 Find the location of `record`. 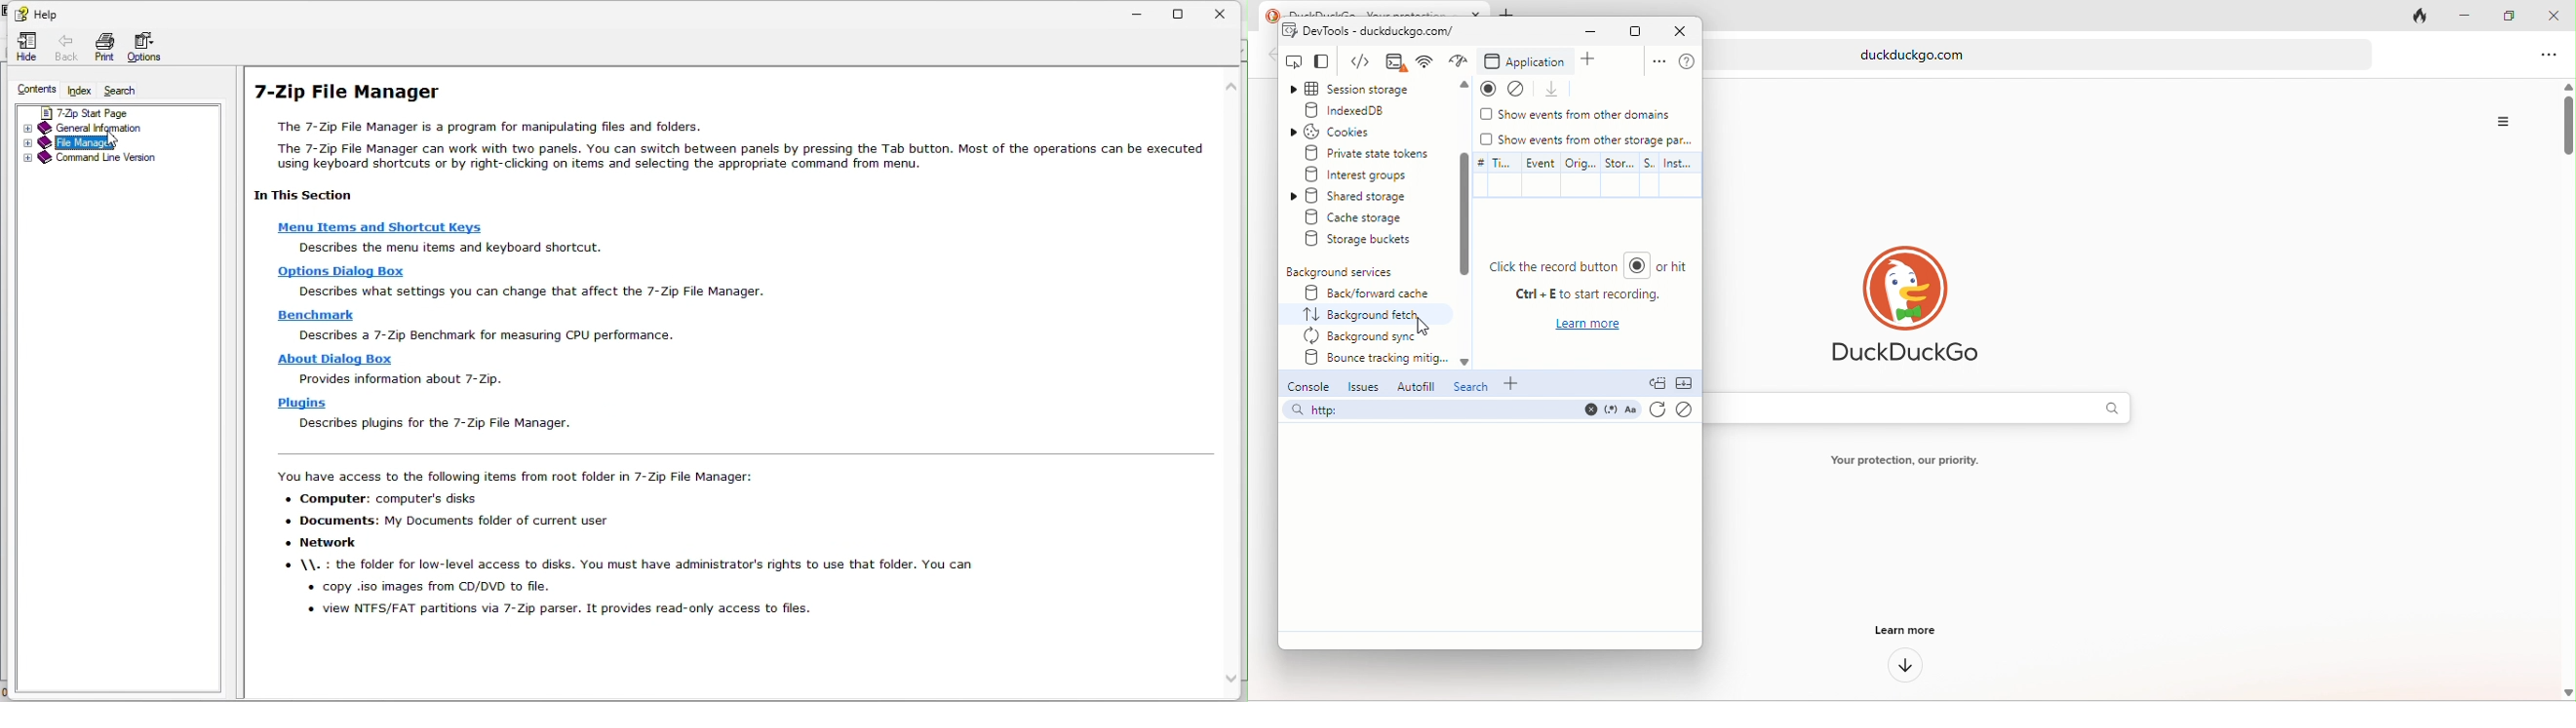

record is located at coordinates (1487, 88).